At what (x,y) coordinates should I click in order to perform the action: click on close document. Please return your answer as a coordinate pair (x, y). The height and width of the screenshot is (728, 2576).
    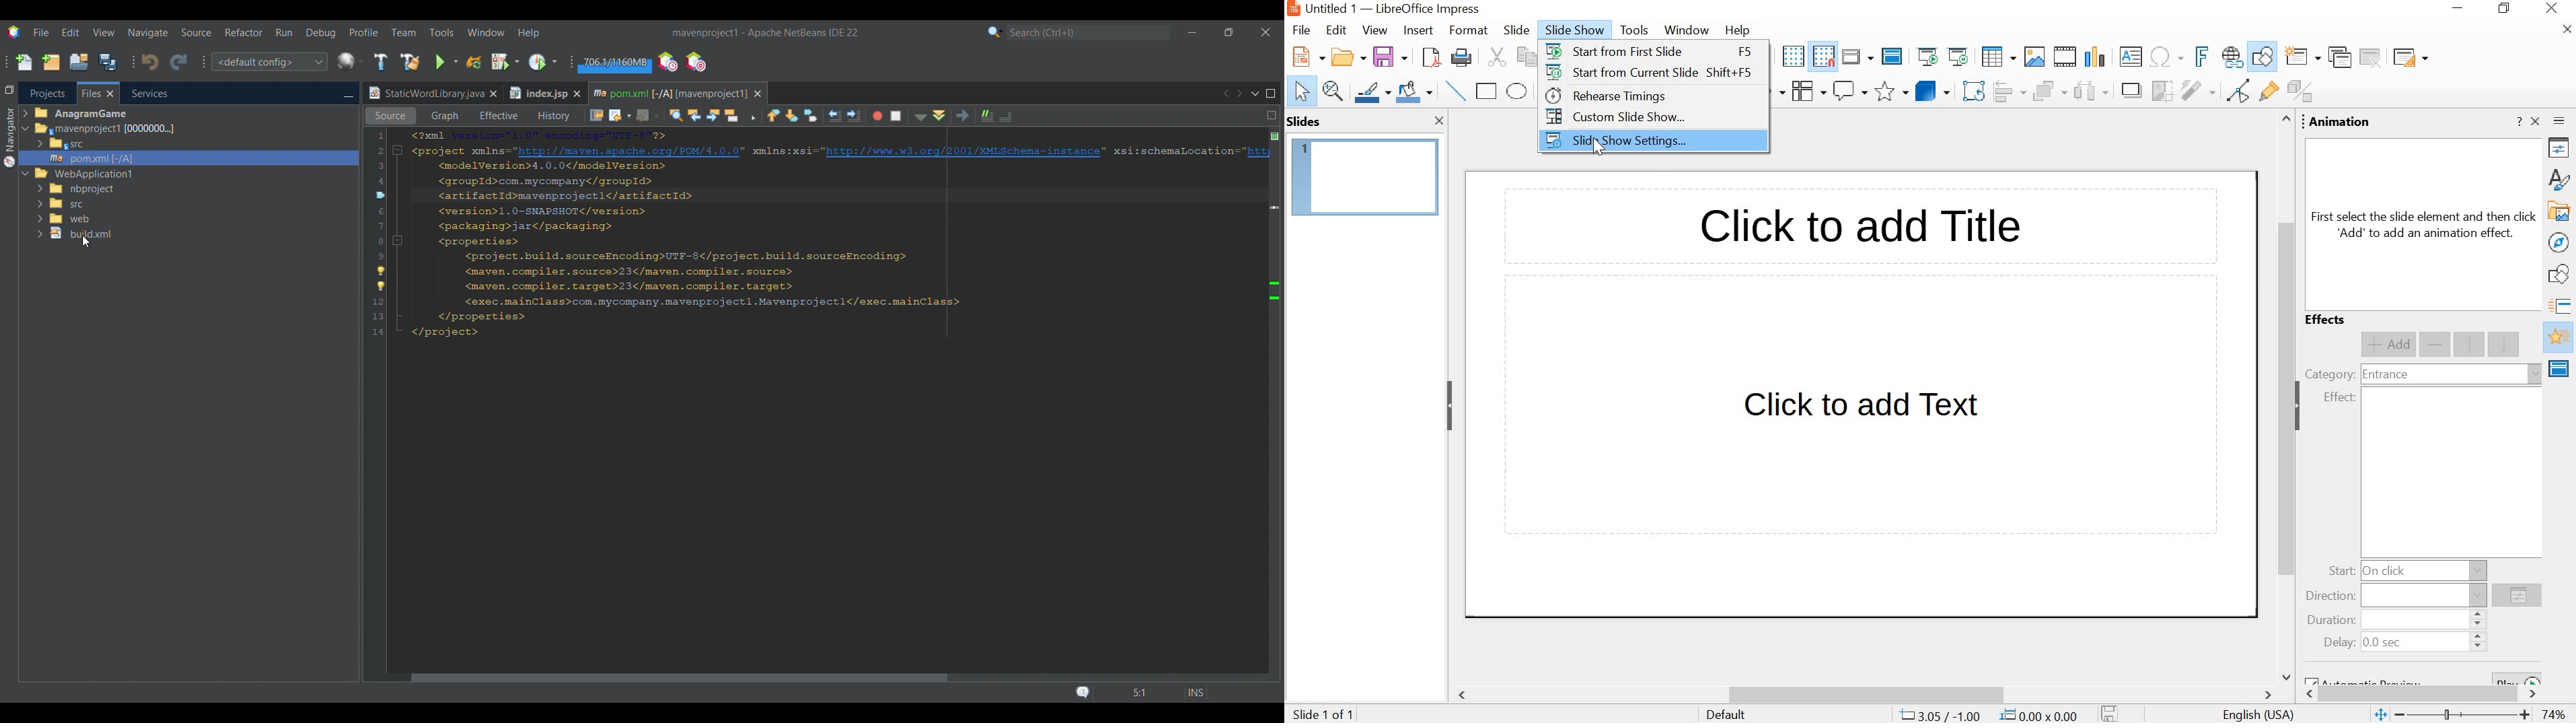
    Looking at the image, I should click on (2568, 30).